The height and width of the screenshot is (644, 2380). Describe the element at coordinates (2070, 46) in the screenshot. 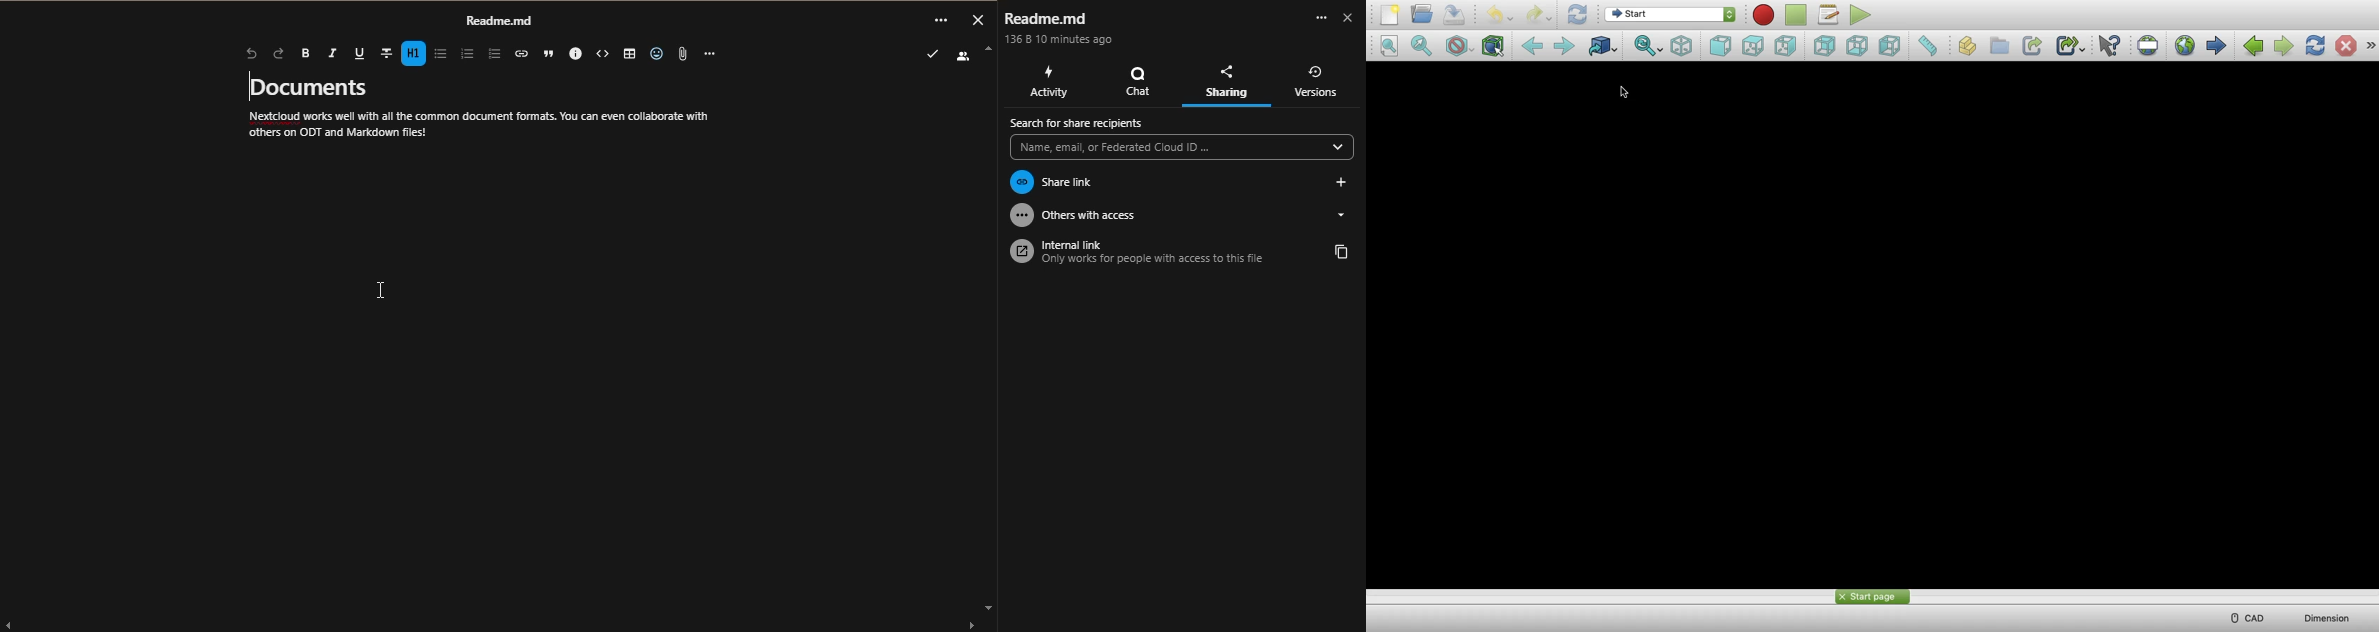

I see `Make Sub Link` at that location.